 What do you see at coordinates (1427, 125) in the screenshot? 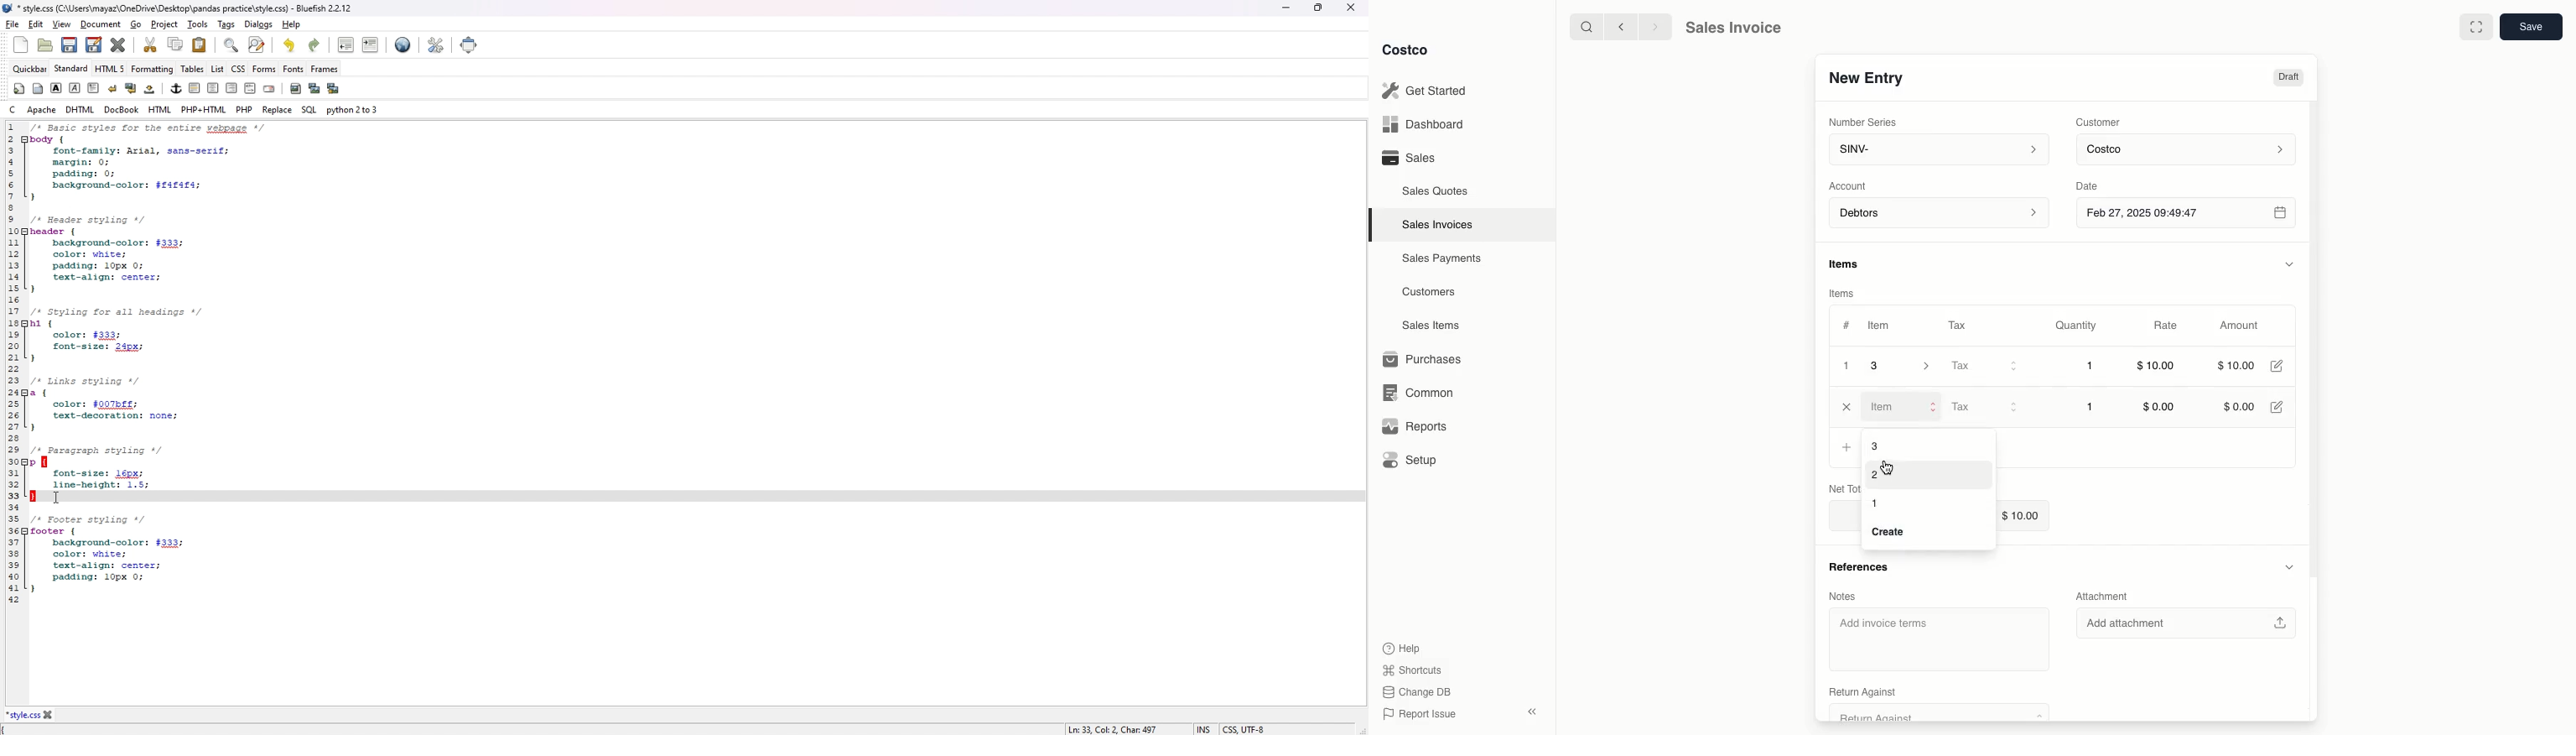
I see `Dashboard` at bounding box center [1427, 125].